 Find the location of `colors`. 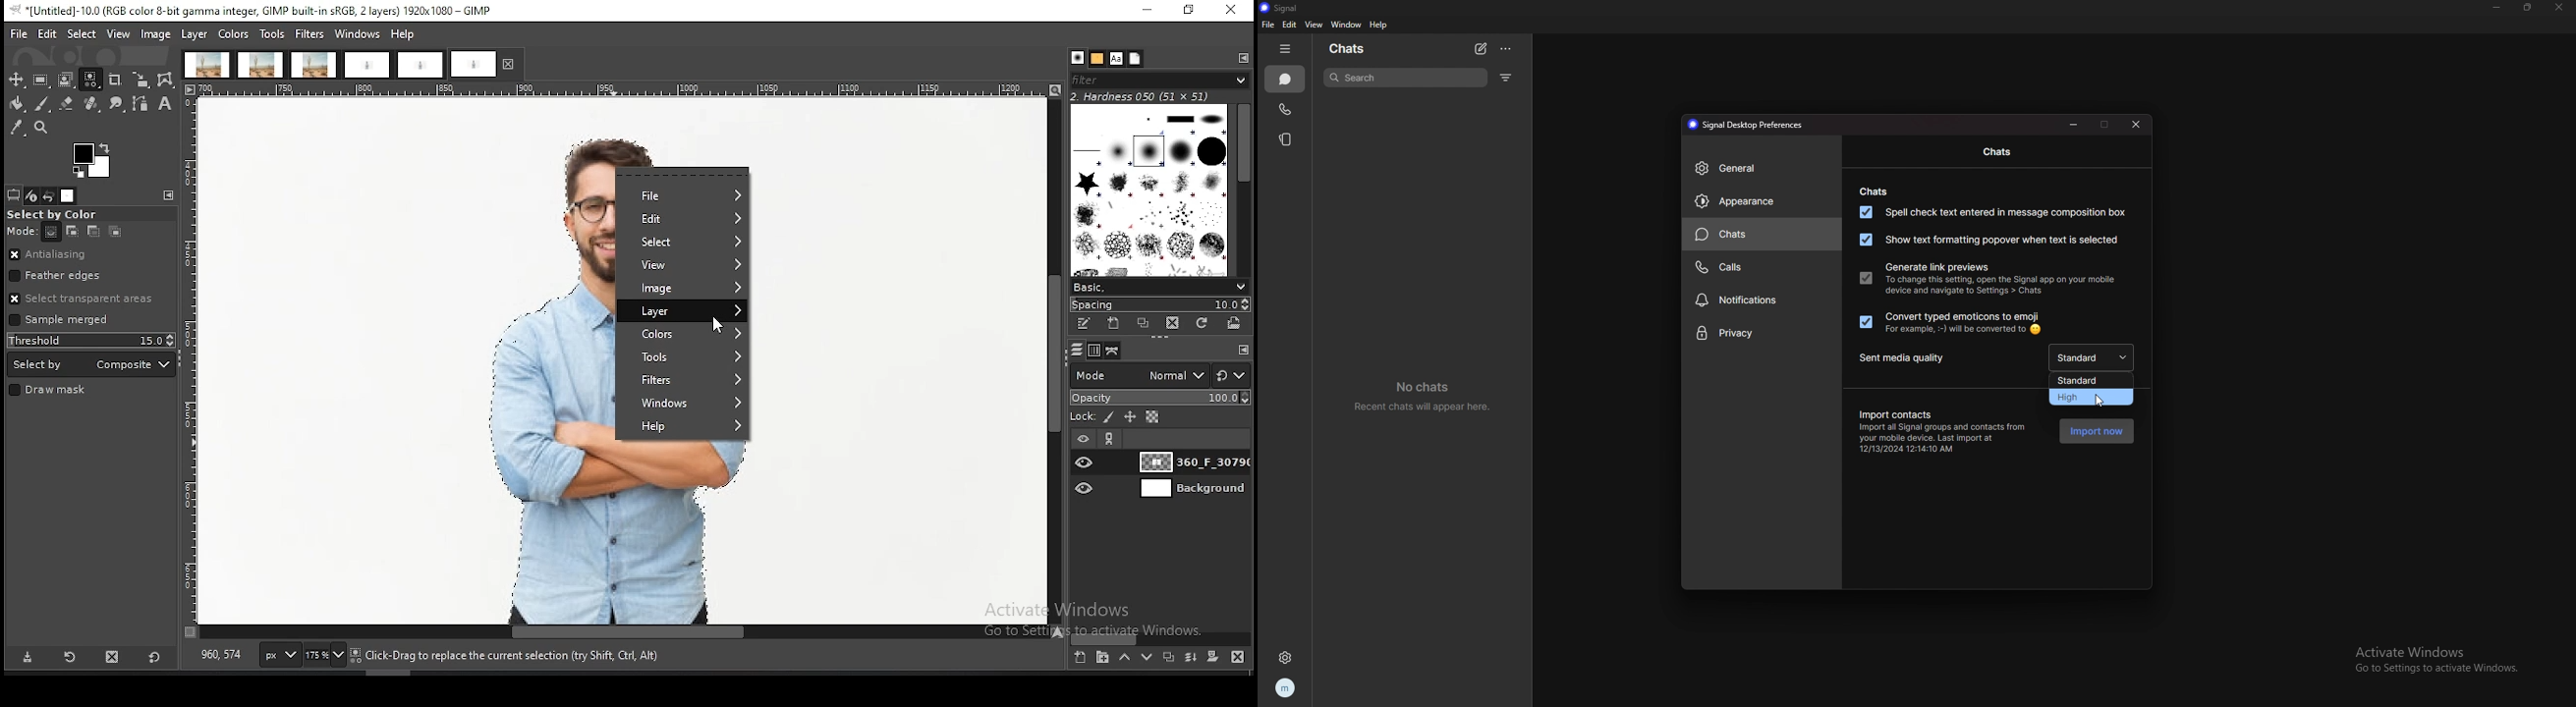

colors is located at coordinates (233, 34).